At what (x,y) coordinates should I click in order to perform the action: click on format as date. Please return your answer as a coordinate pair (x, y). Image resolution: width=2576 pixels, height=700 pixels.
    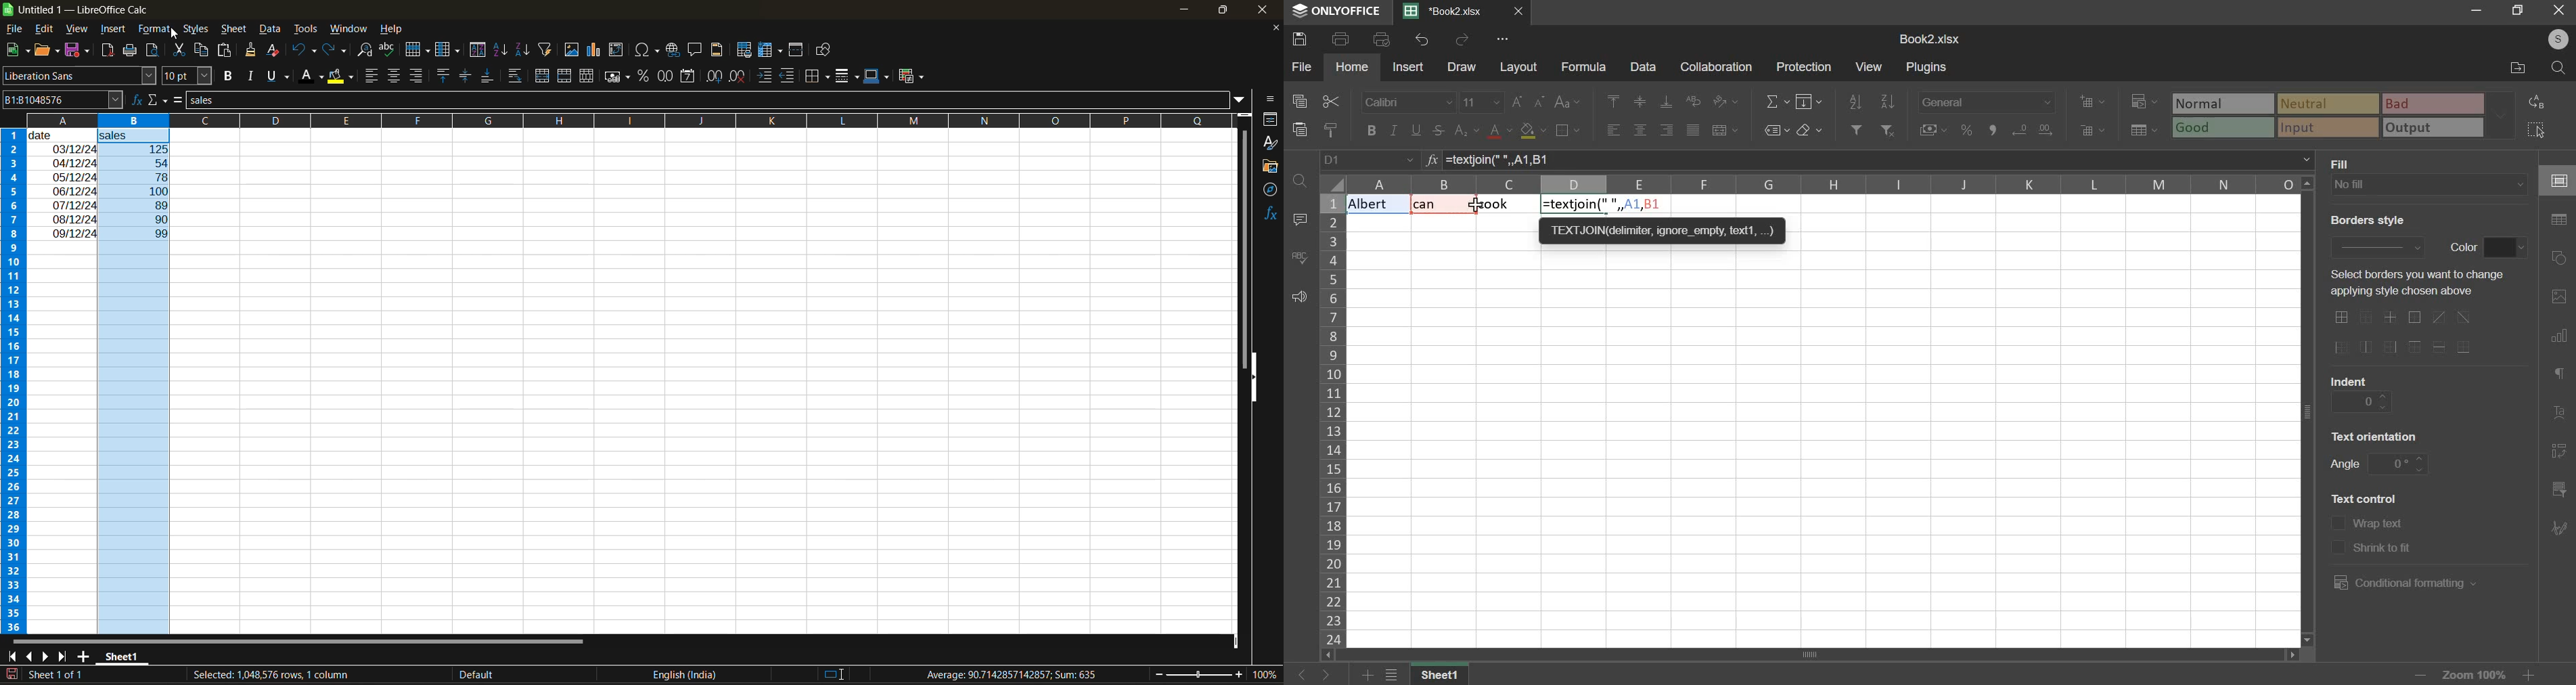
    Looking at the image, I should click on (686, 77).